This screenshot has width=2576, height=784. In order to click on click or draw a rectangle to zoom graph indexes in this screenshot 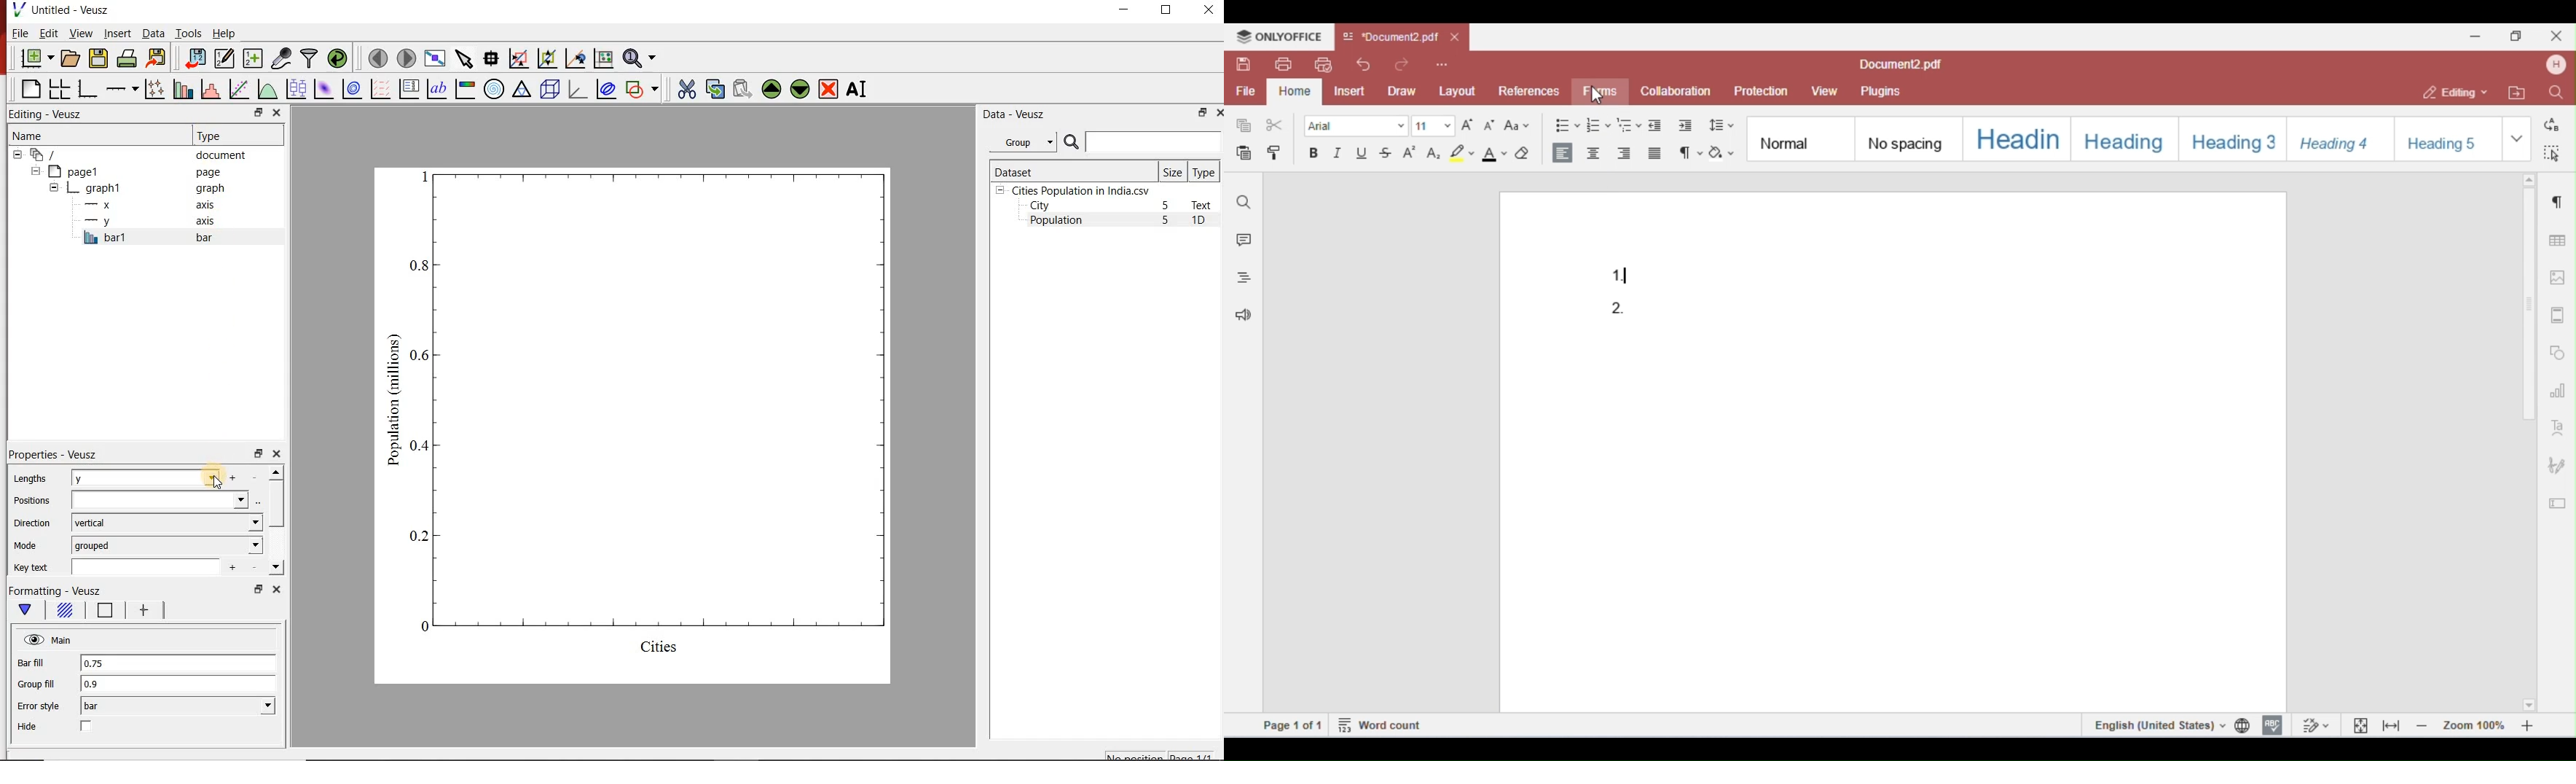, I will do `click(517, 58)`.